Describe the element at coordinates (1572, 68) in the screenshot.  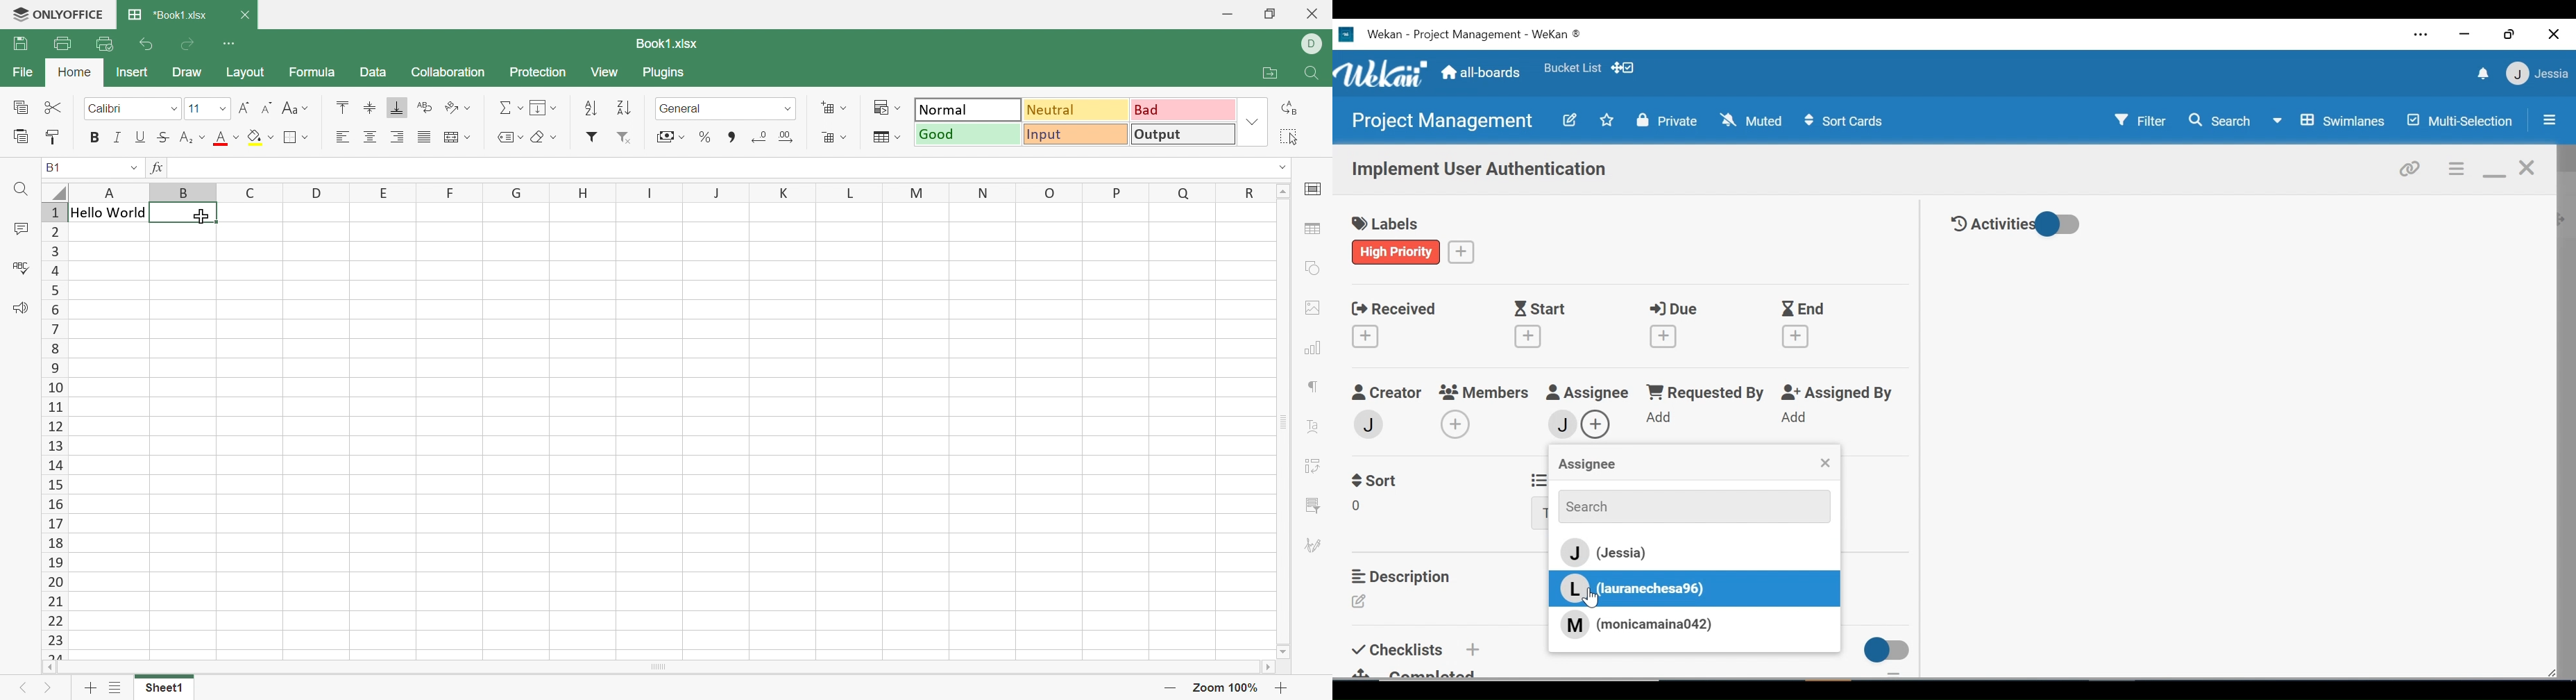
I see `bucket list` at that location.